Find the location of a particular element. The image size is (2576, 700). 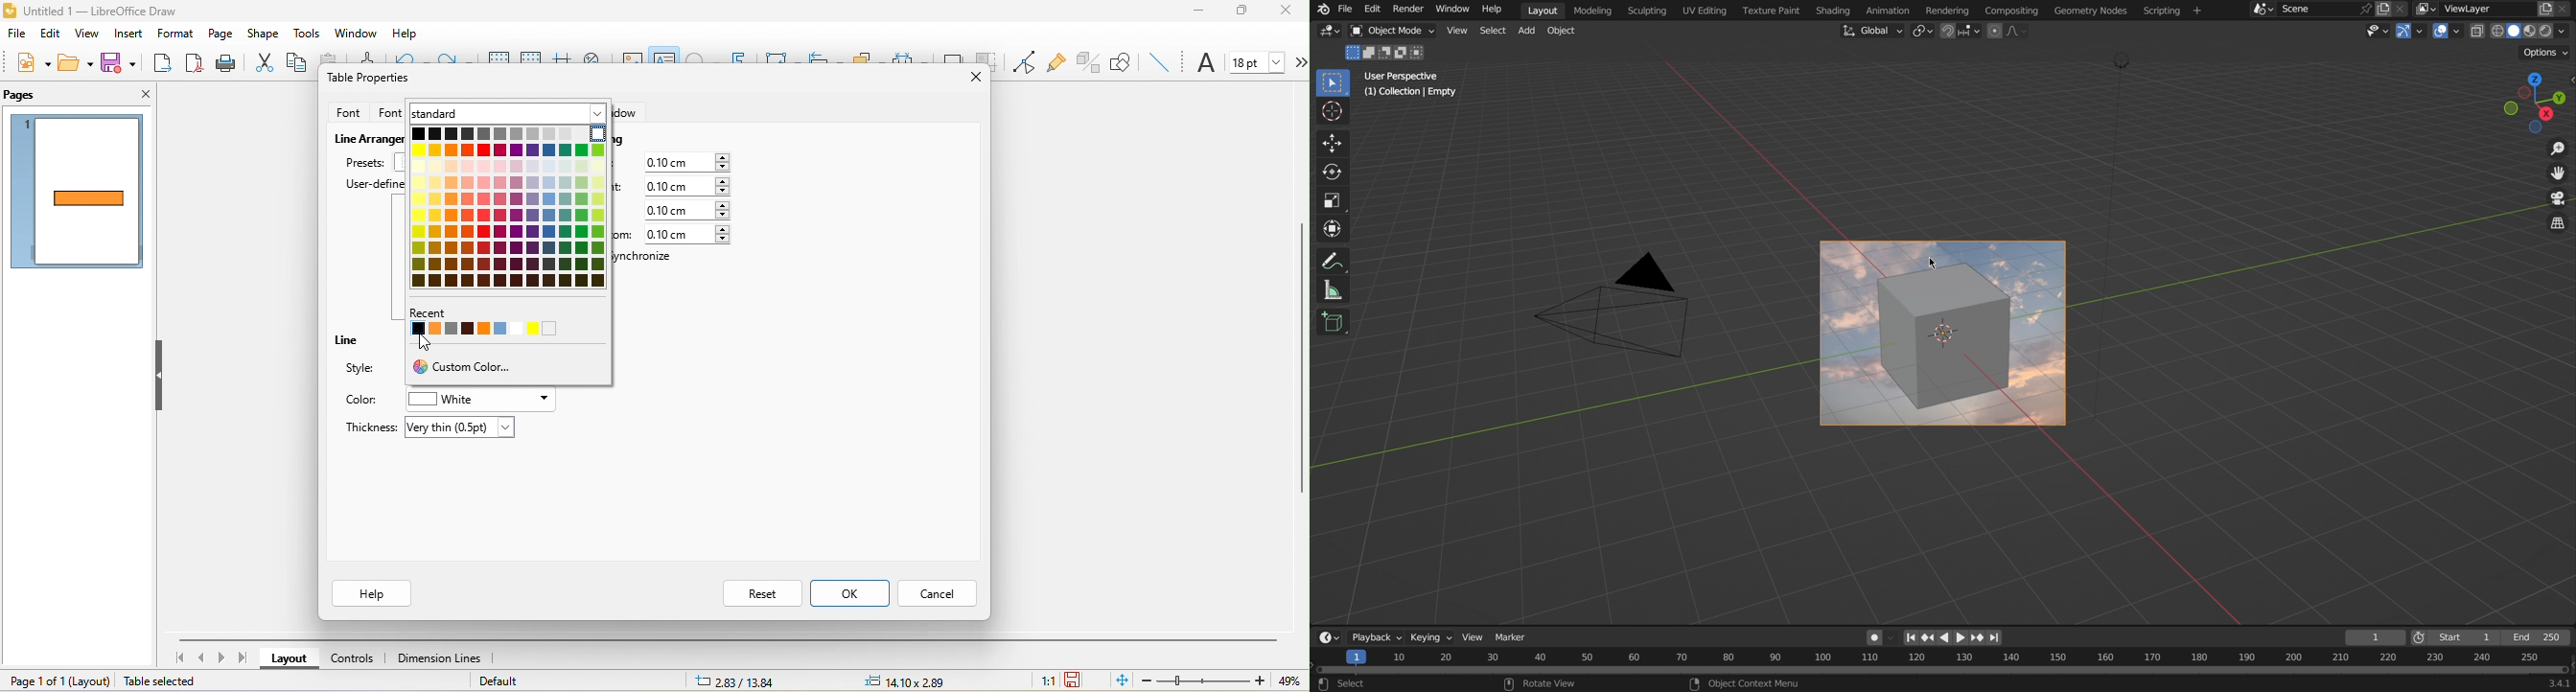

Scripting is located at coordinates (2171, 12).